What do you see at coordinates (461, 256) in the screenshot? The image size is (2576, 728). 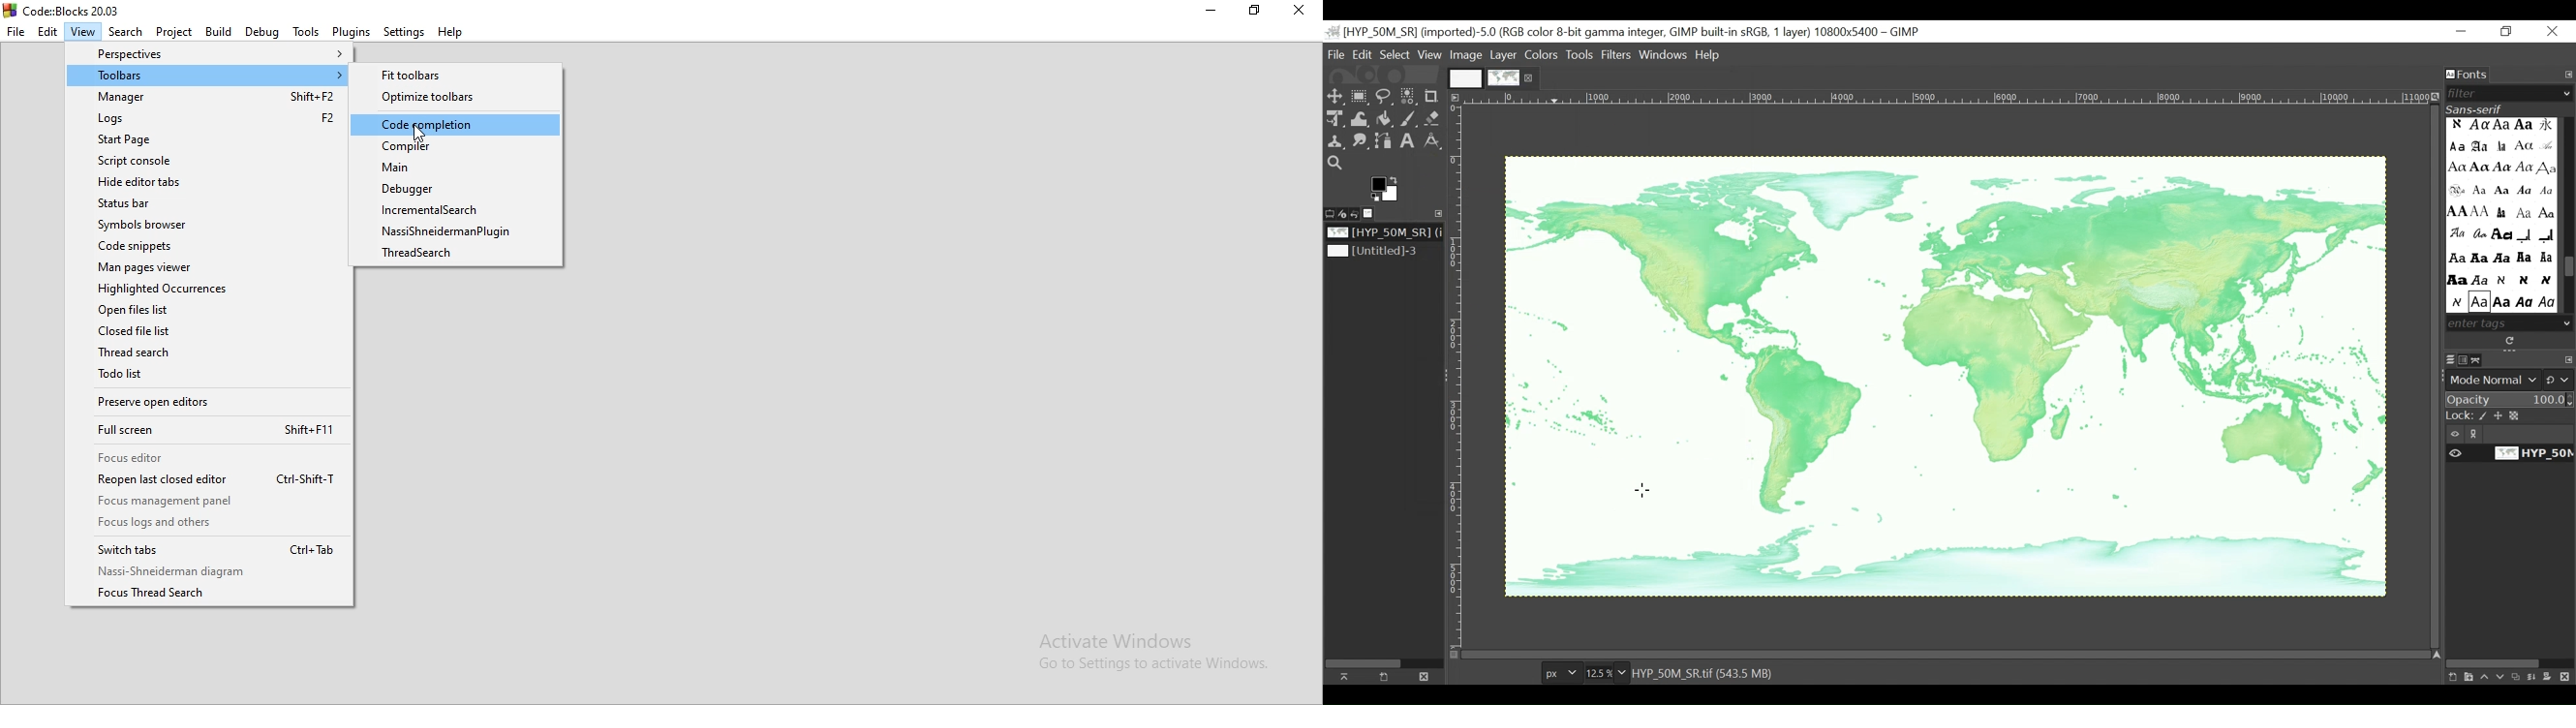 I see `Thread search` at bounding box center [461, 256].